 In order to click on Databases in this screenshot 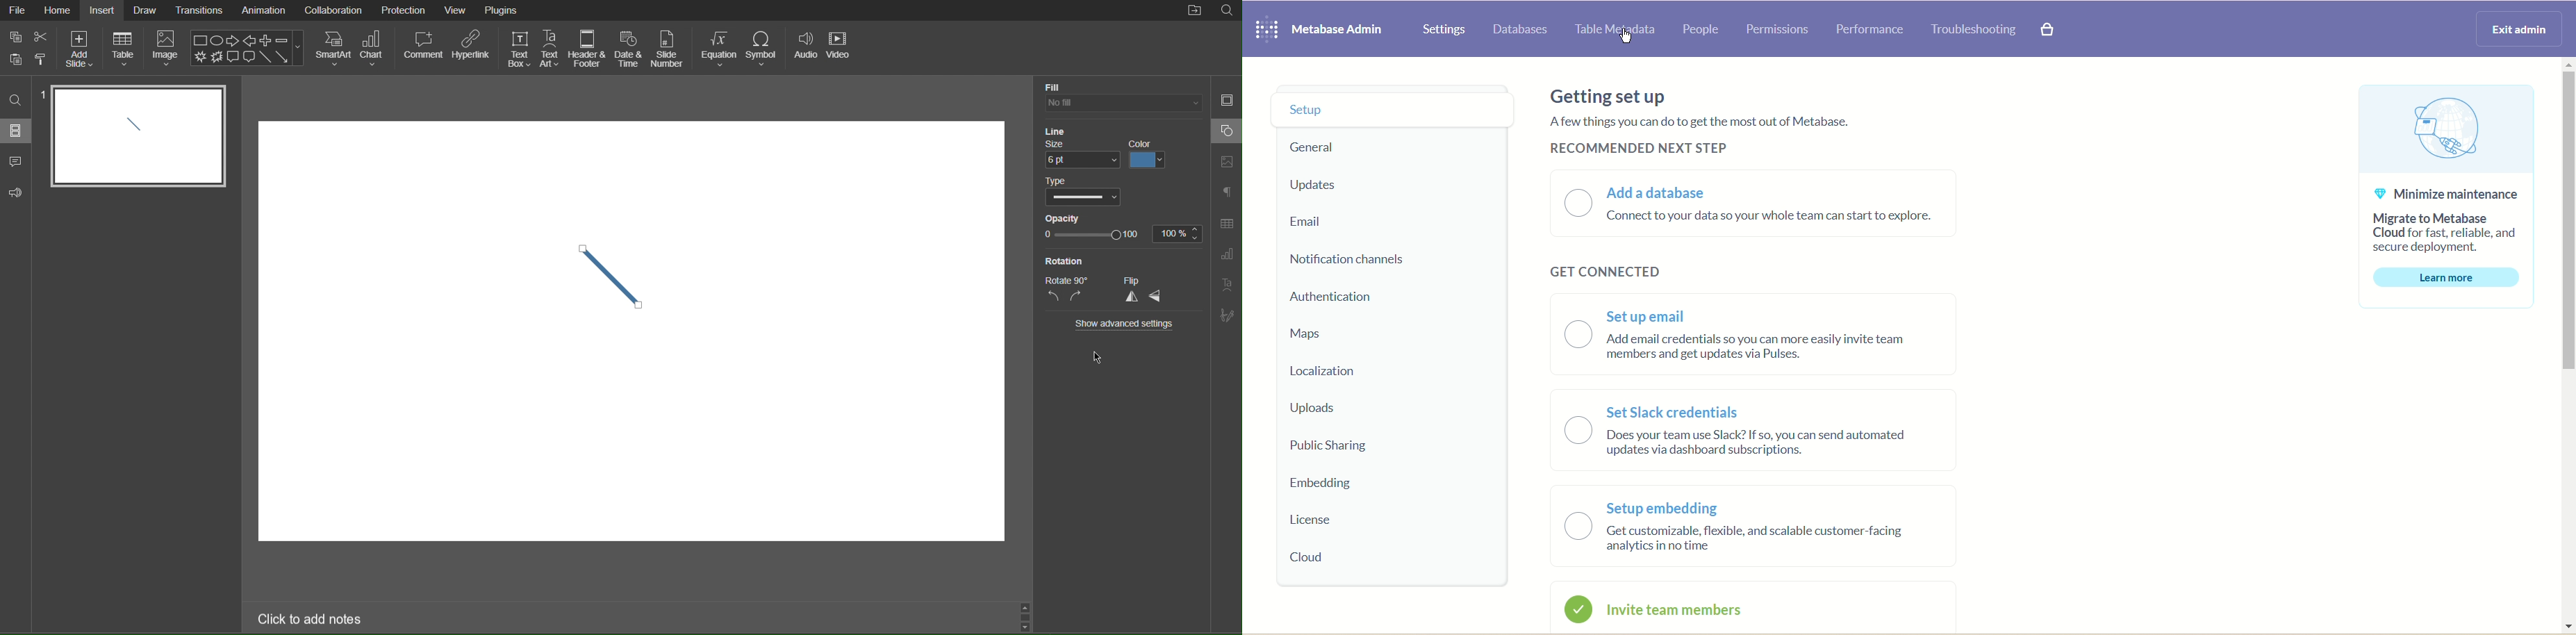, I will do `click(1521, 32)`.